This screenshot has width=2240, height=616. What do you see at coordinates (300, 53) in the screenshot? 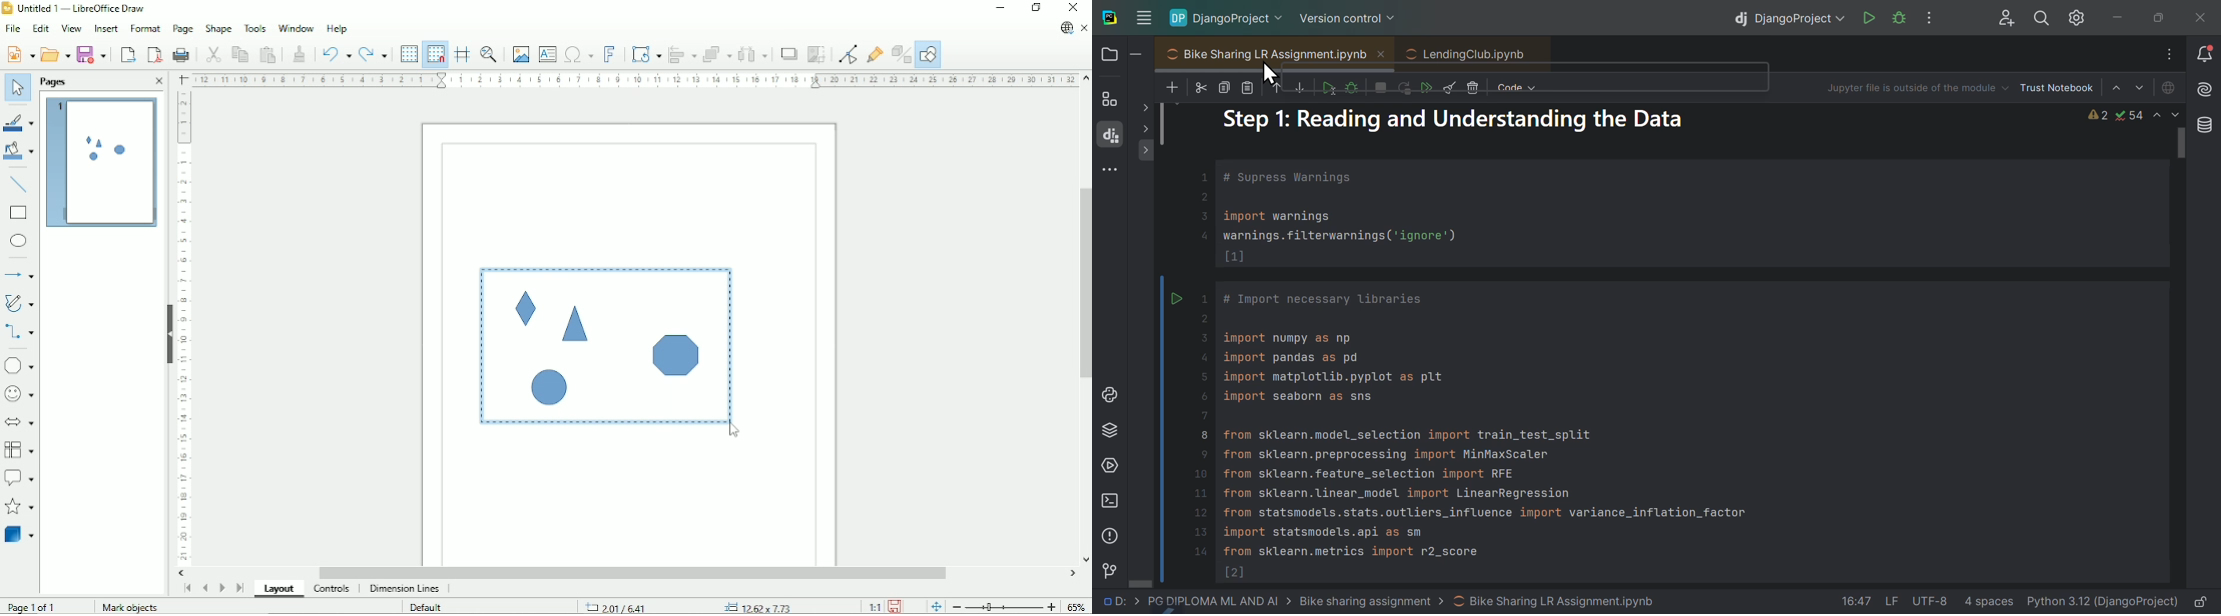
I see `Clone formatting` at bounding box center [300, 53].